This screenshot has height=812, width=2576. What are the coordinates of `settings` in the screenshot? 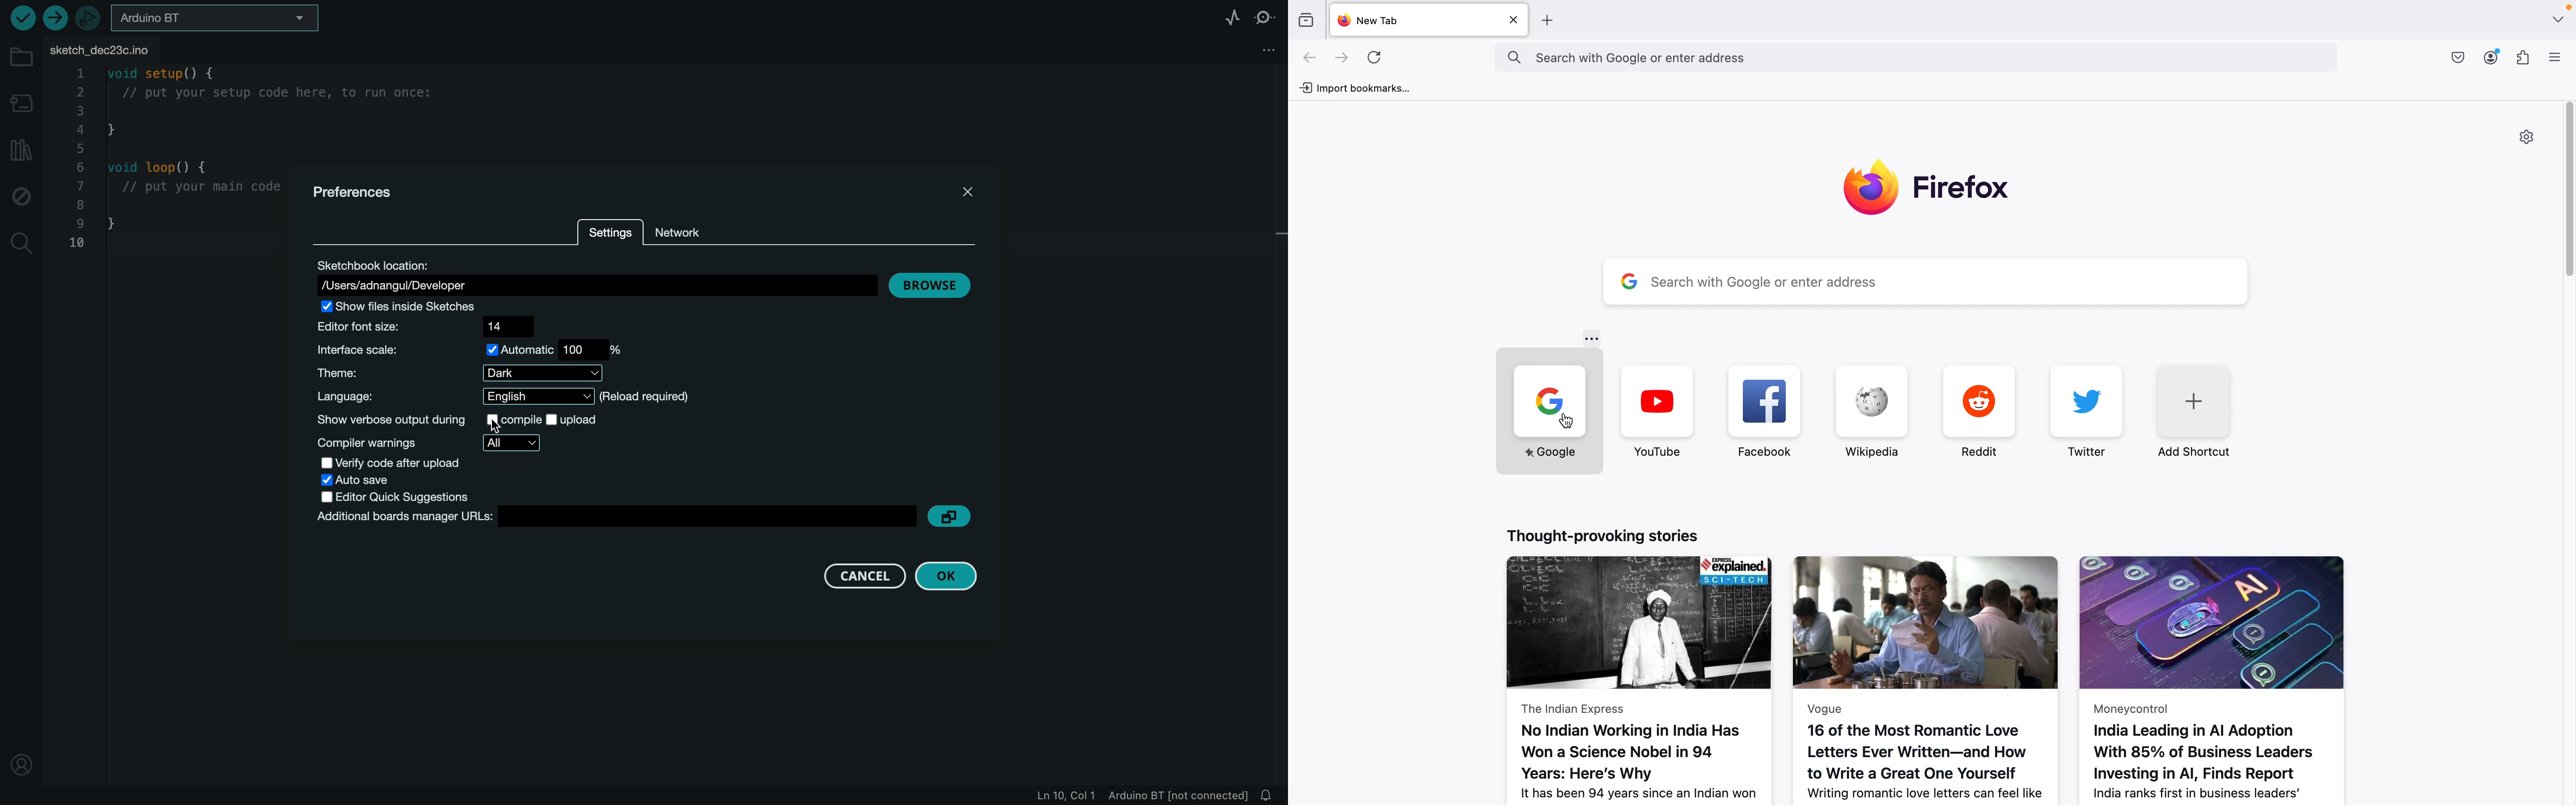 It's located at (609, 232).